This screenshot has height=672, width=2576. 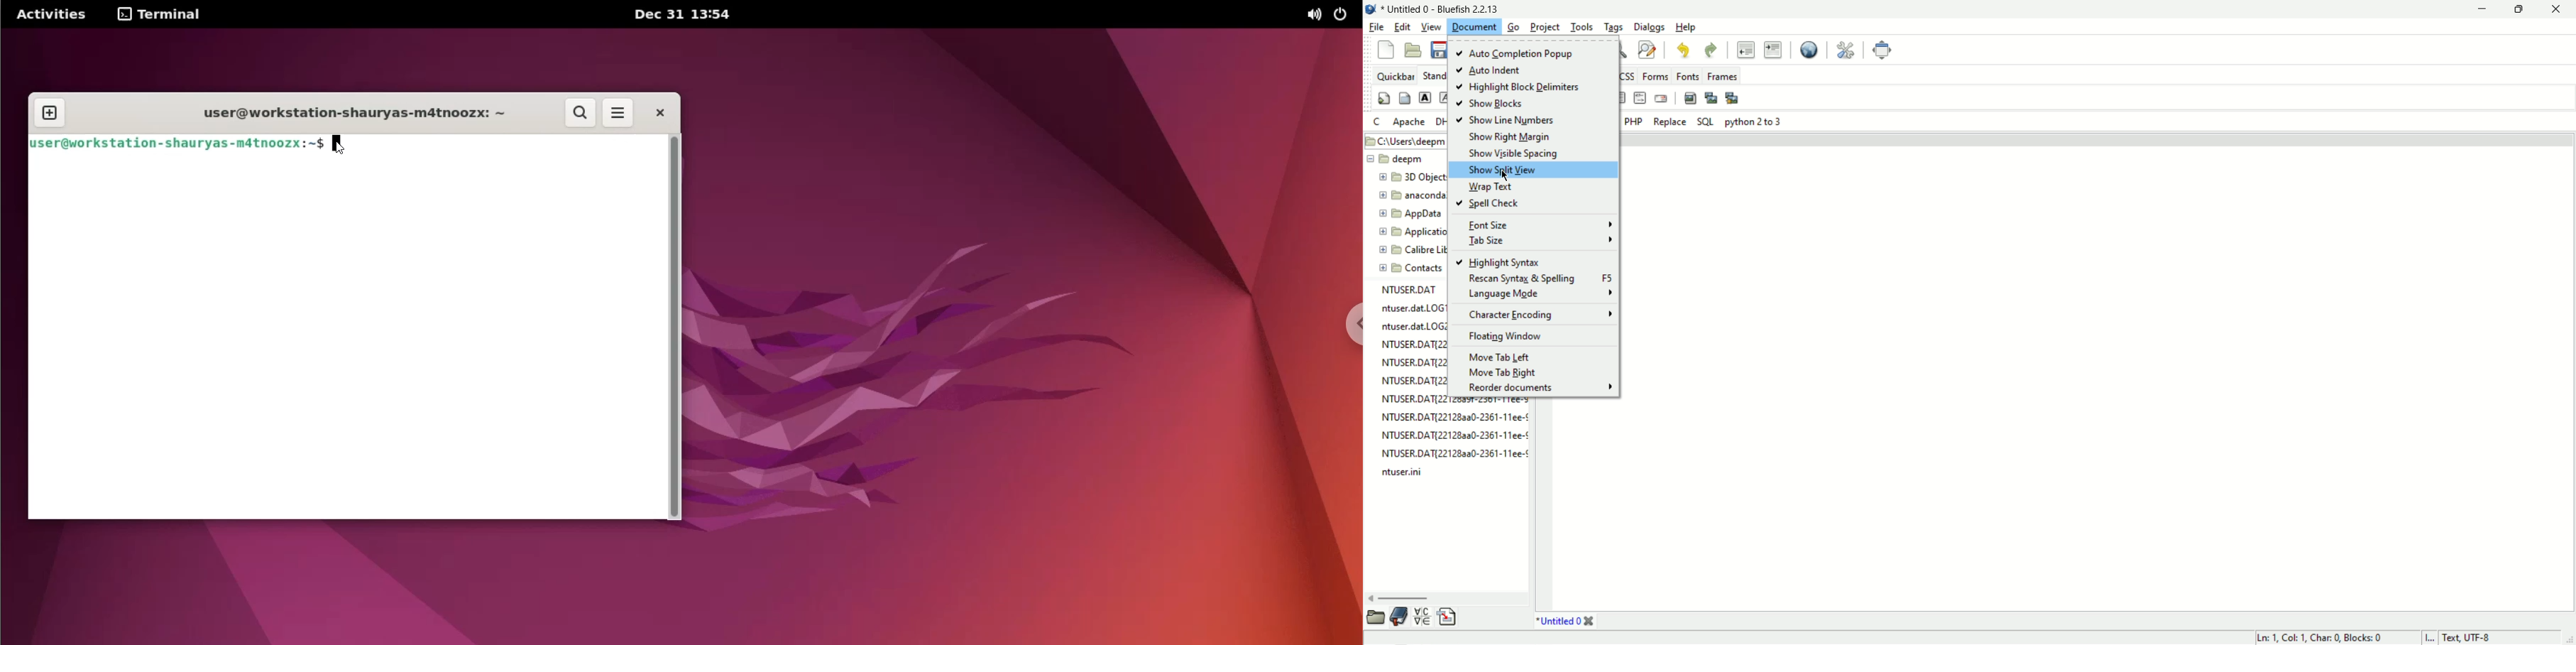 What do you see at coordinates (1447, 618) in the screenshot?
I see `snippets` at bounding box center [1447, 618].